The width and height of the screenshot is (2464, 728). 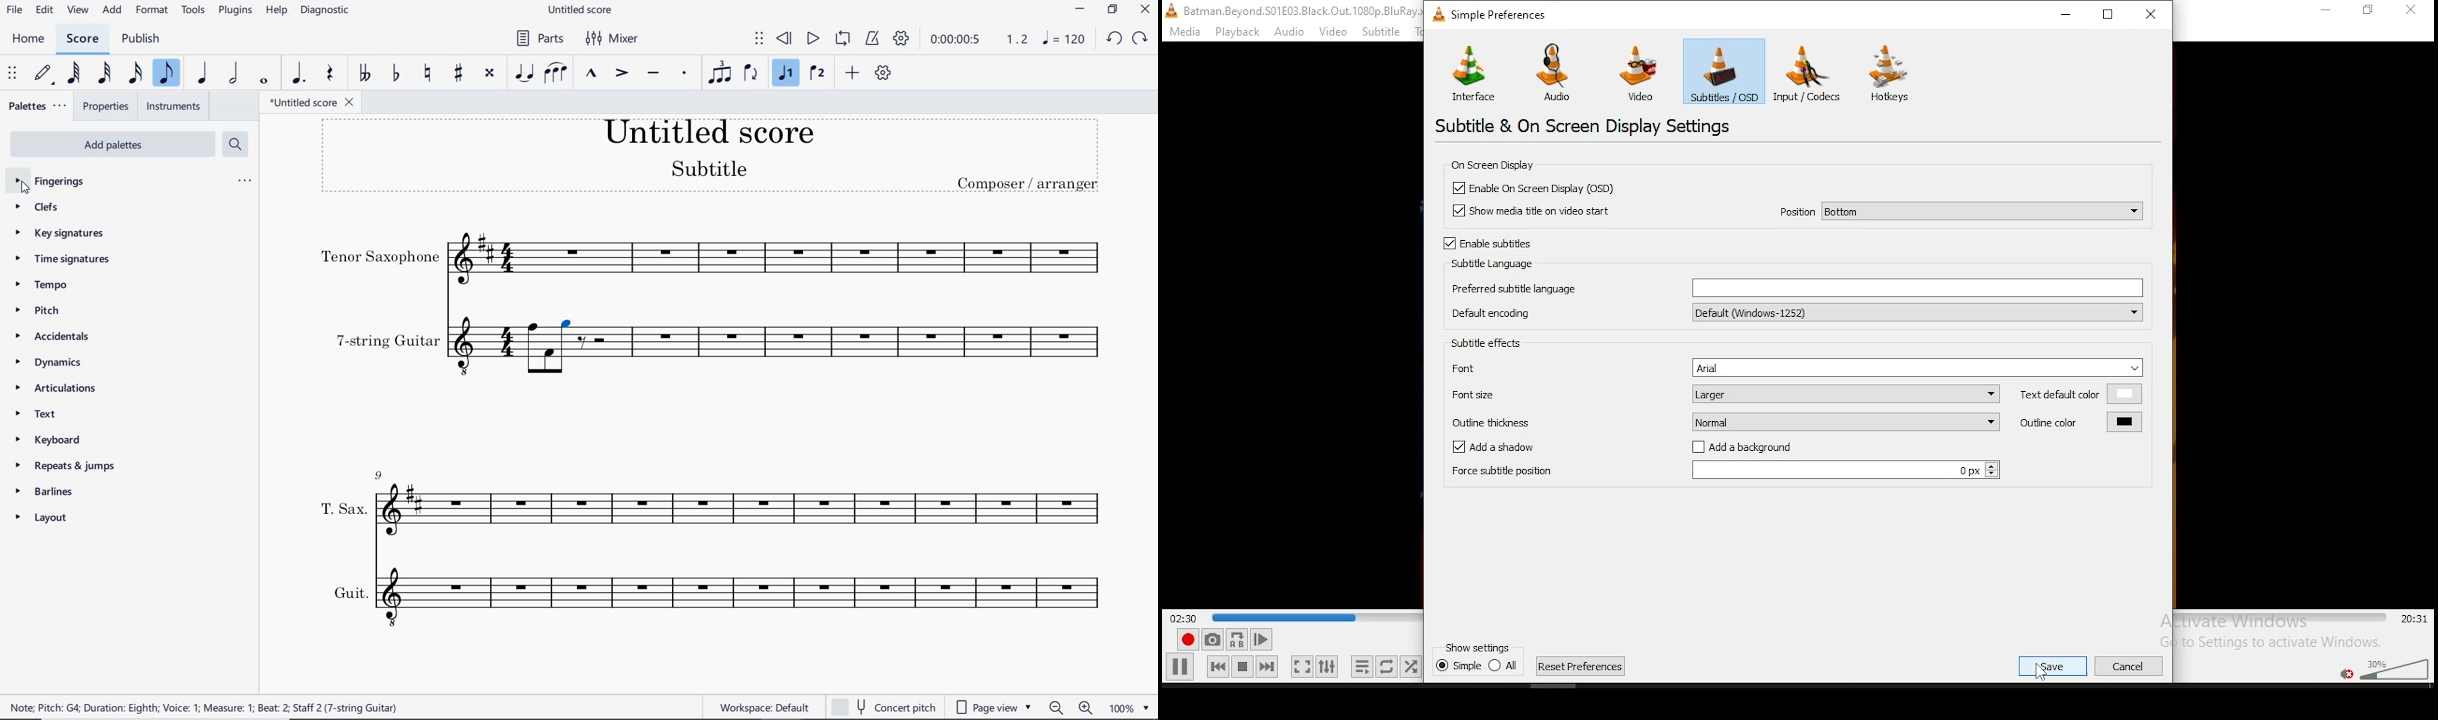 I want to click on BARLINES, so click(x=48, y=491).